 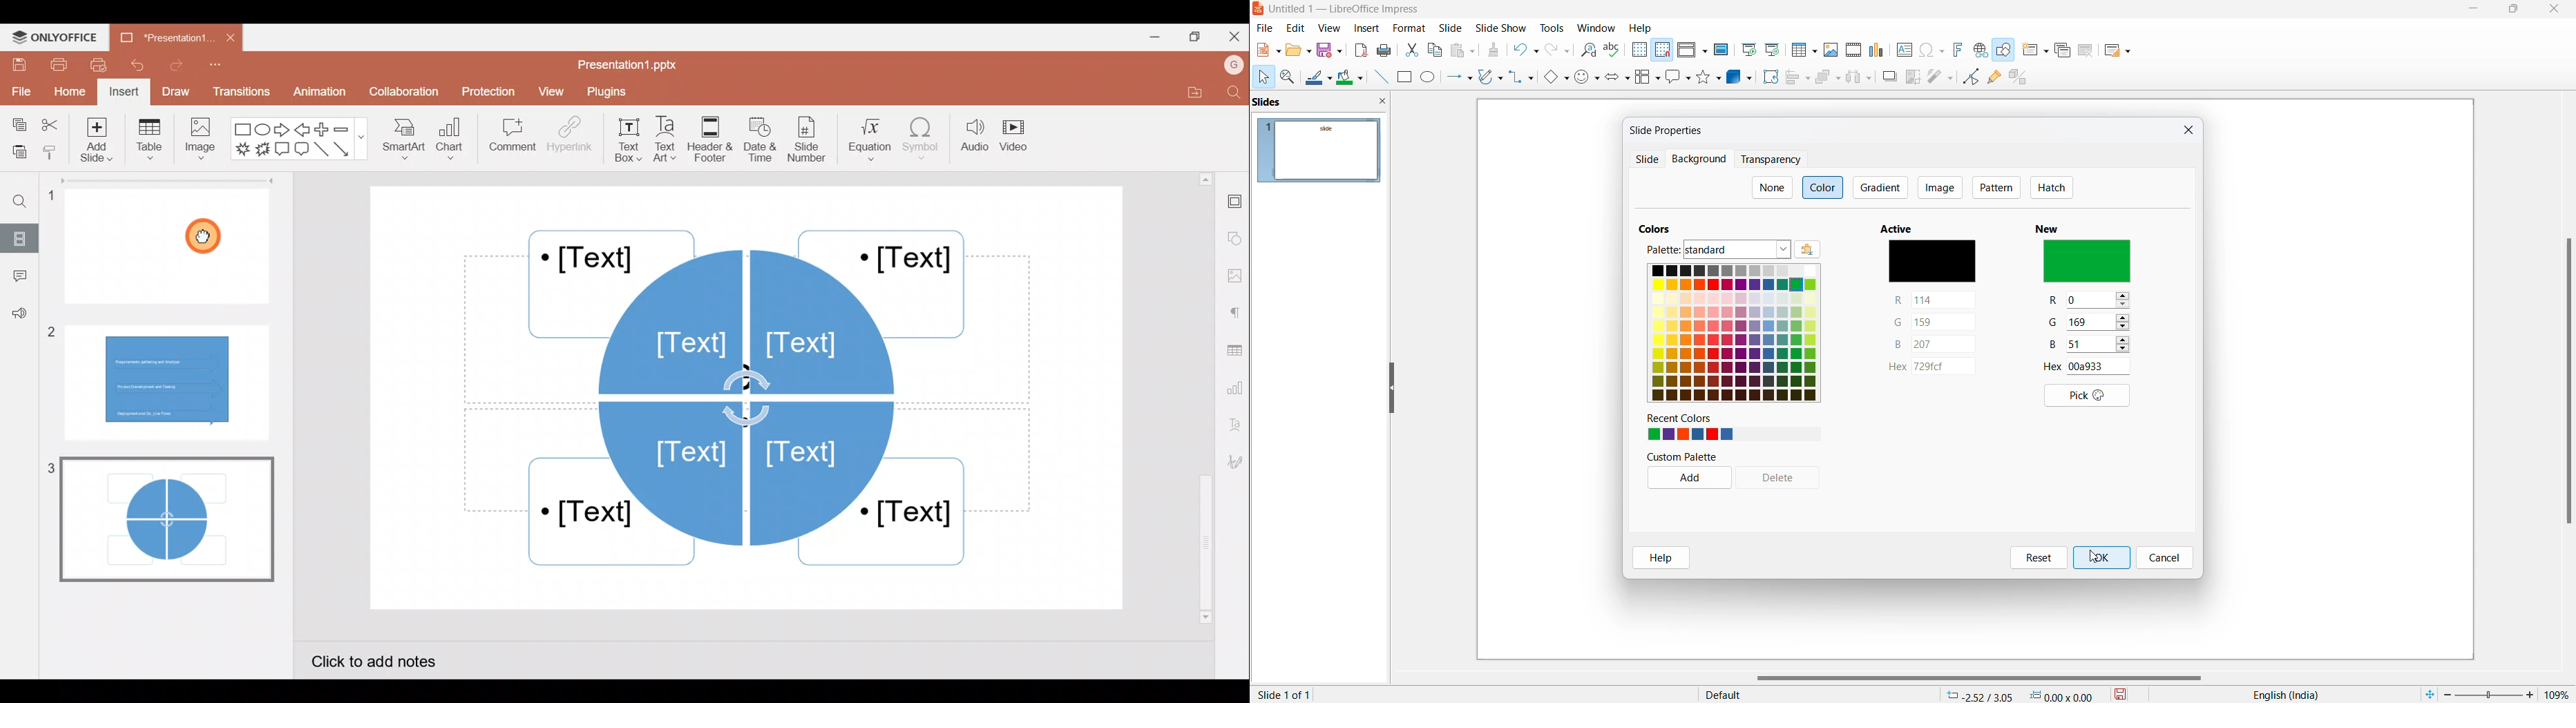 I want to click on line and arrows , so click(x=1459, y=78).